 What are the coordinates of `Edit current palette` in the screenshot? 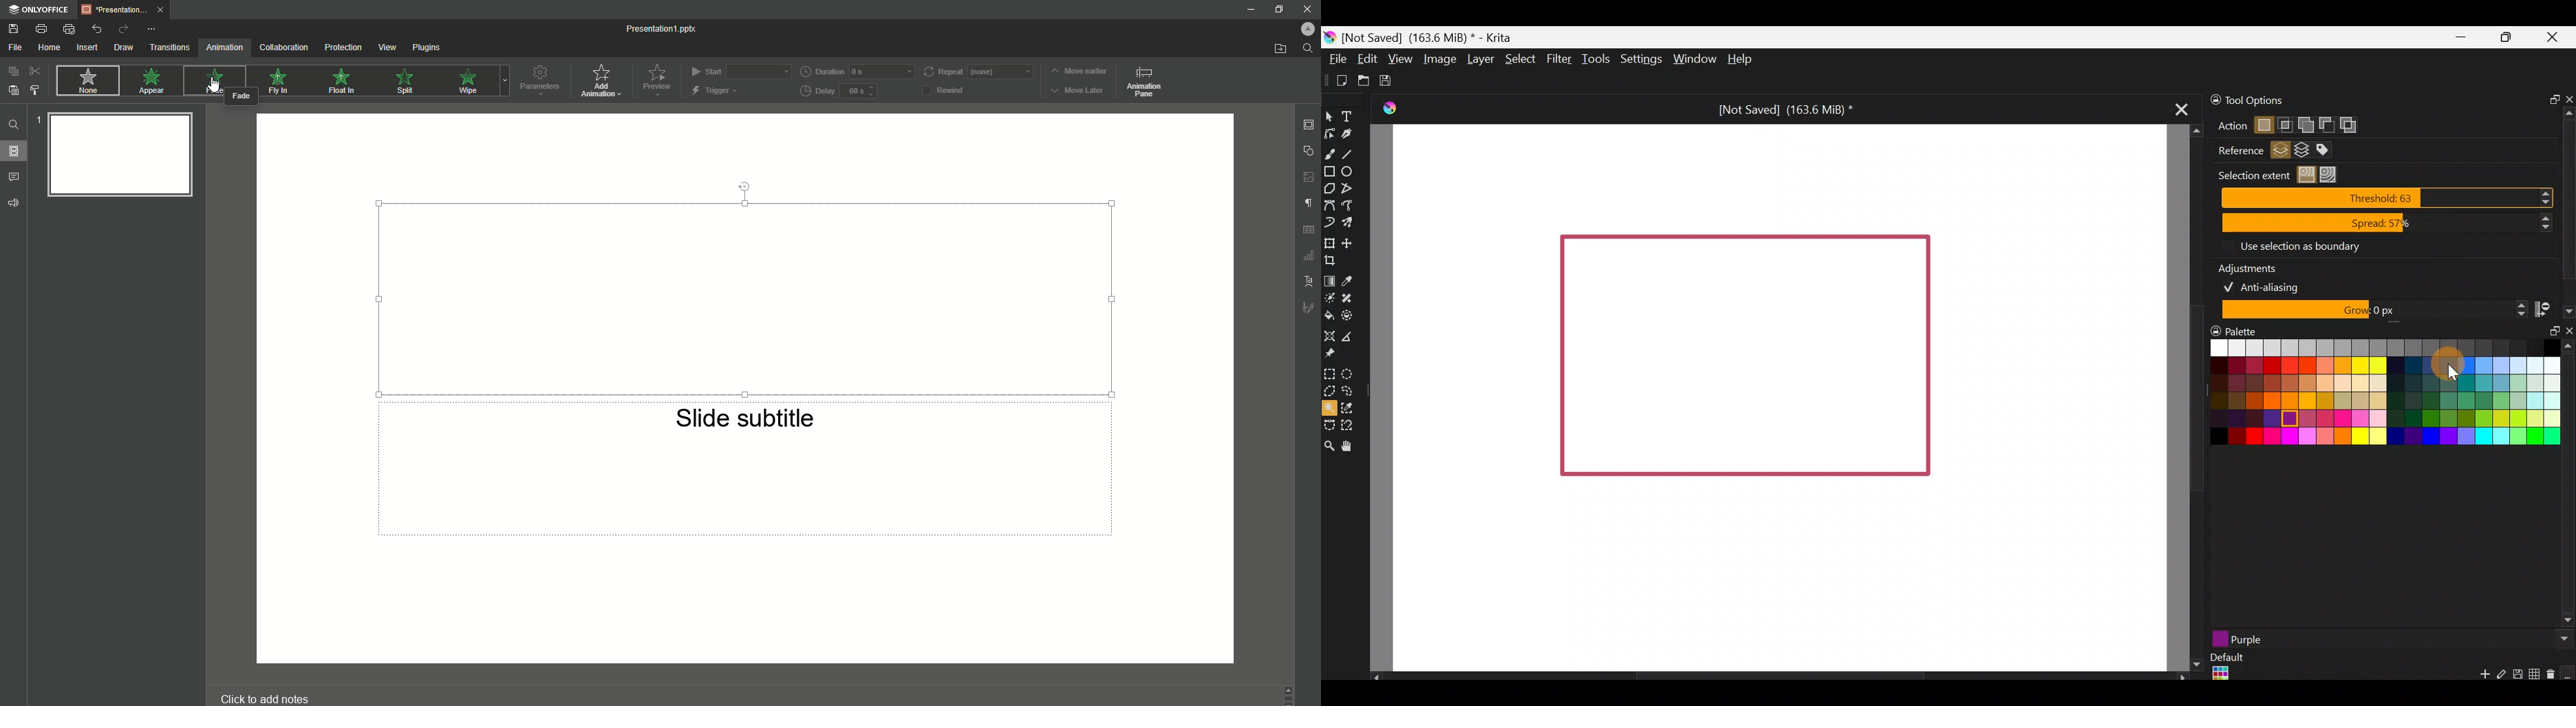 It's located at (2536, 676).